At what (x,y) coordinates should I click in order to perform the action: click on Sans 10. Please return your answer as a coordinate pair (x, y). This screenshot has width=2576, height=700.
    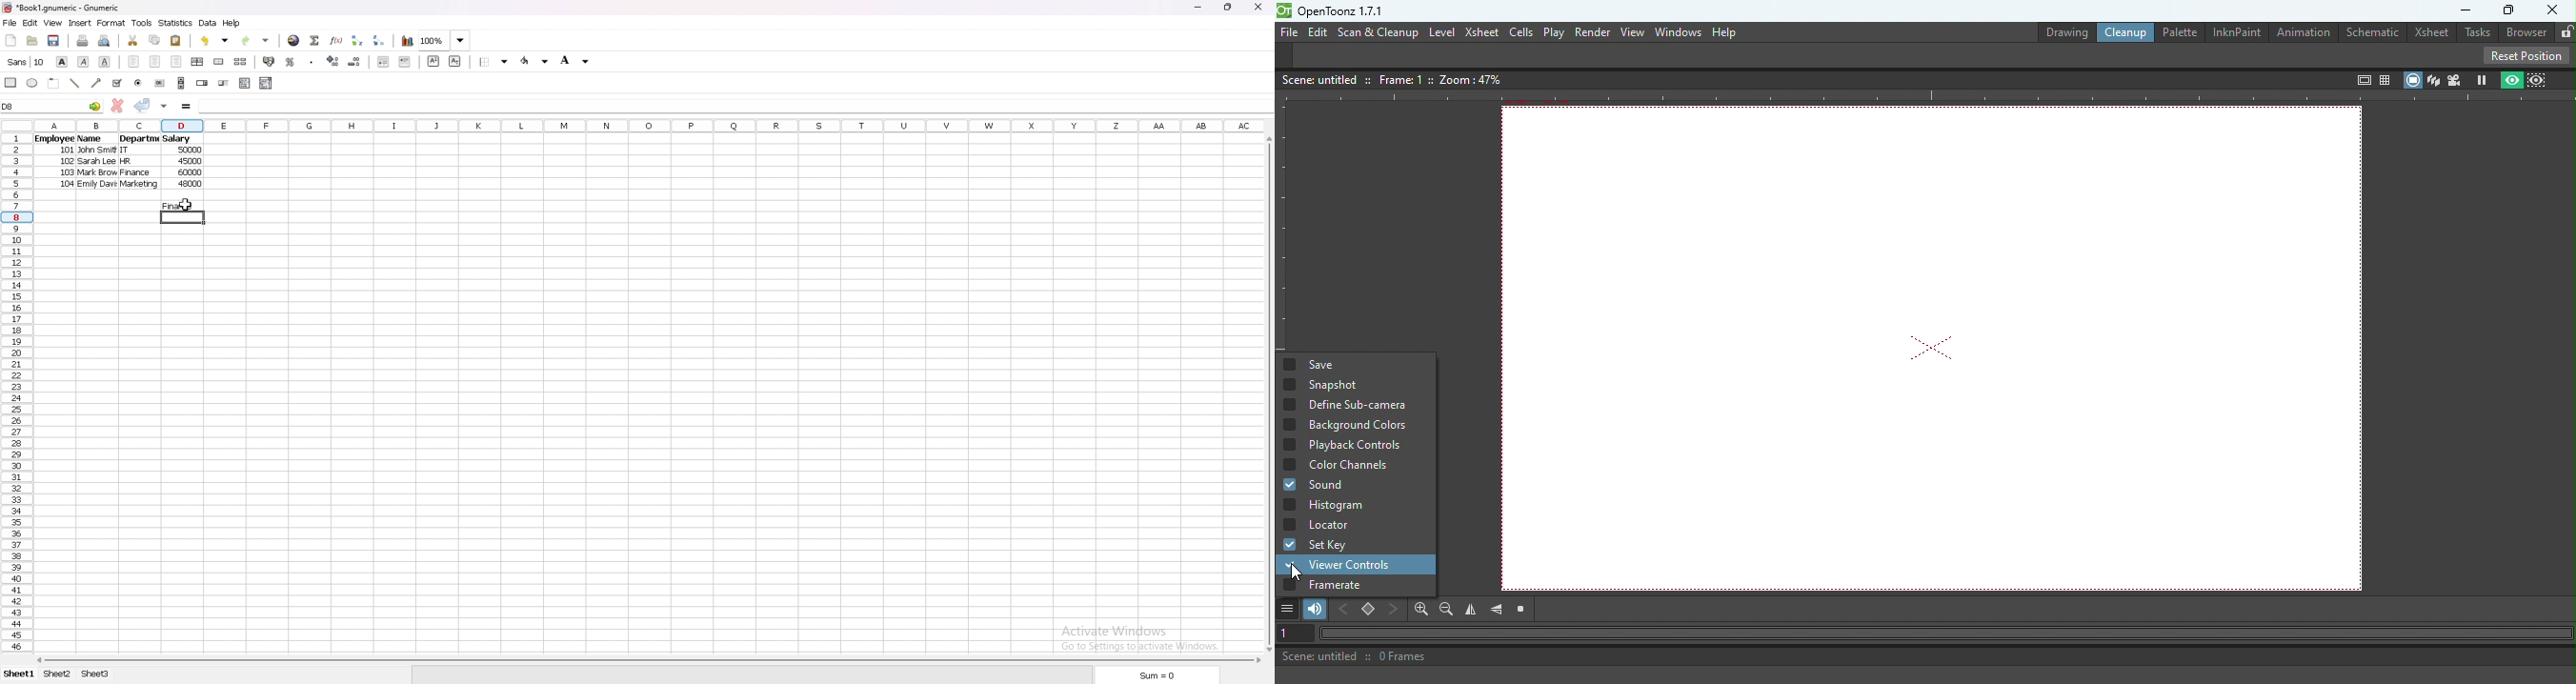
    Looking at the image, I should click on (25, 62).